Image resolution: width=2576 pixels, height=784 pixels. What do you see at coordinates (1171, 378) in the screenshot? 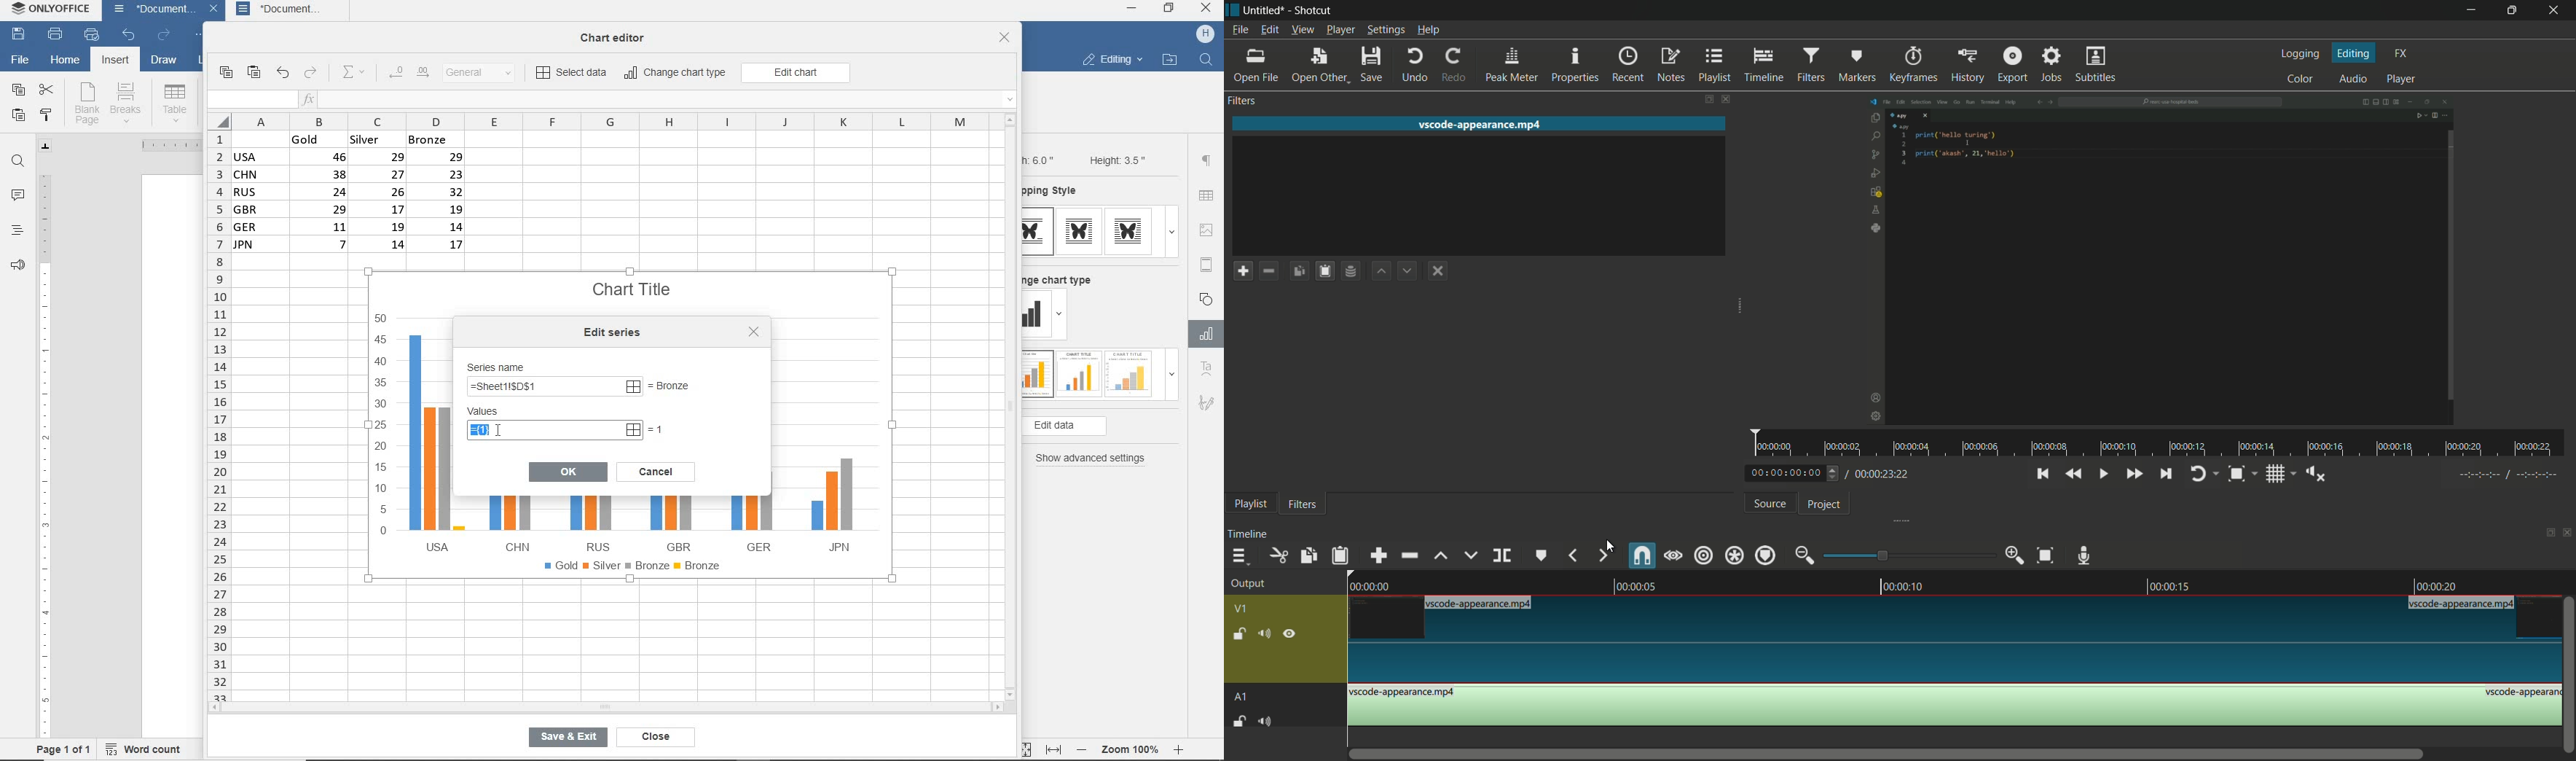
I see `dropdown` at bounding box center [1171, 378].